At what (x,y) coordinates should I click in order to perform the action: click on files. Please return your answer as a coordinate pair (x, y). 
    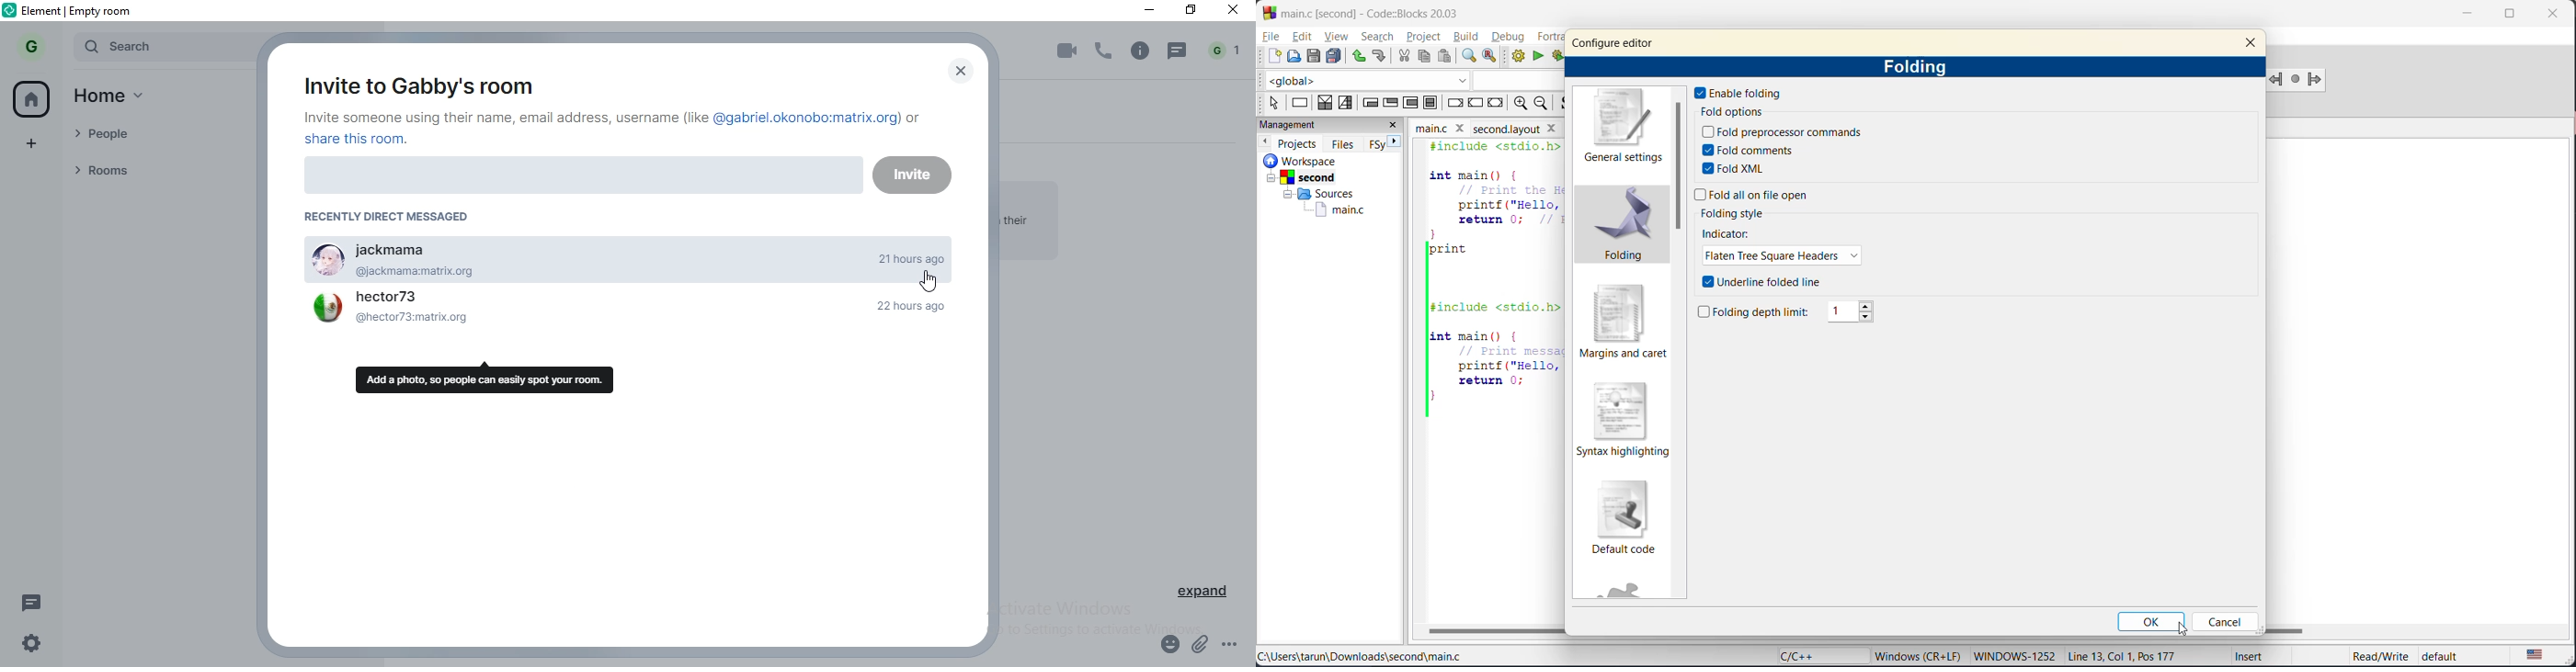
    Looking at the image, I should click on (1344, 143).